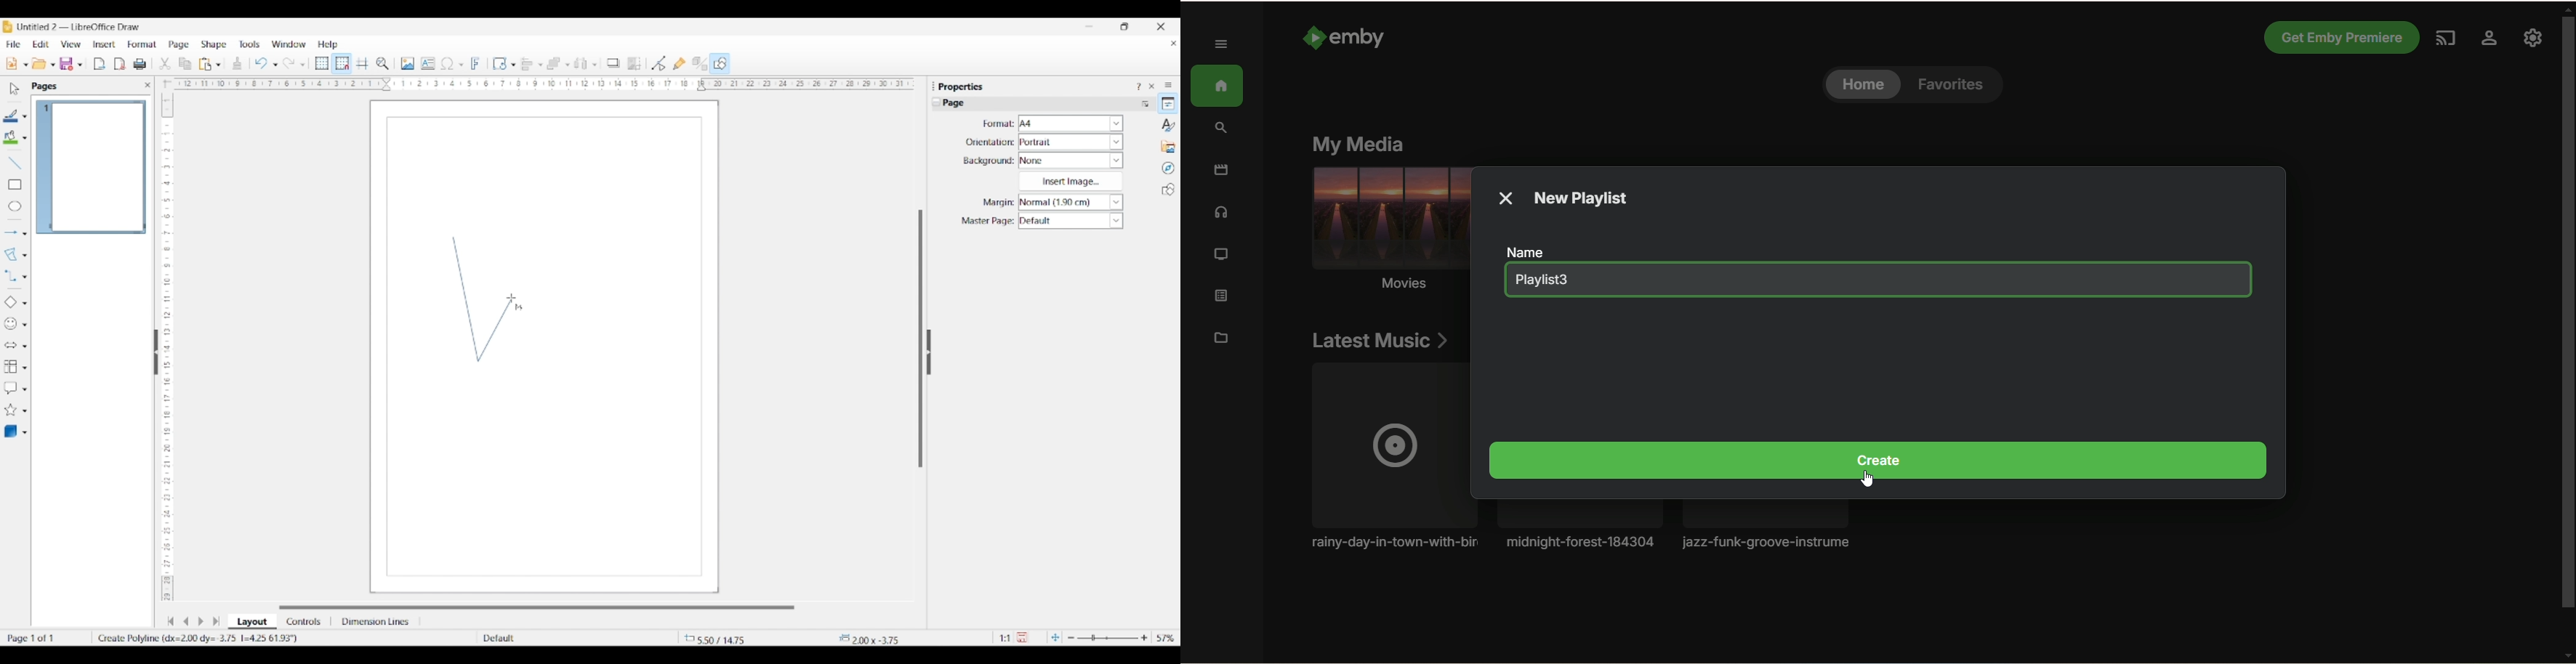  I want to click on Selected arrangement, so click(554, 64).